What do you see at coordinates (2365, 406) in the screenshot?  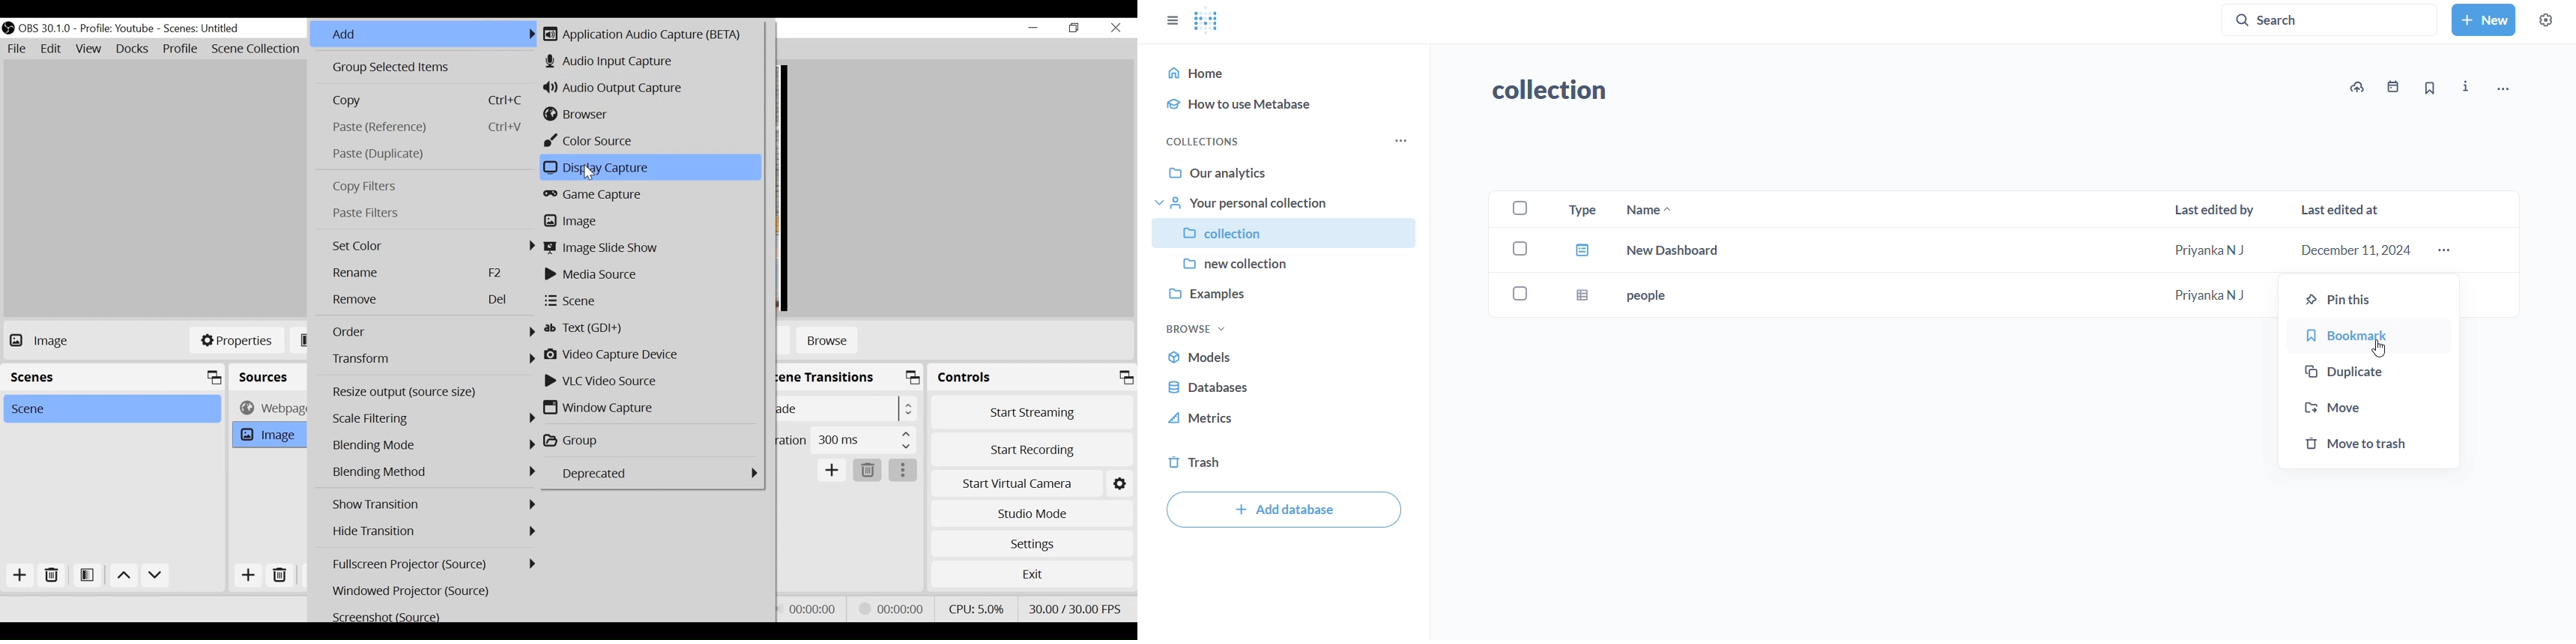 I see `move` at bounding box center [2365, 406].